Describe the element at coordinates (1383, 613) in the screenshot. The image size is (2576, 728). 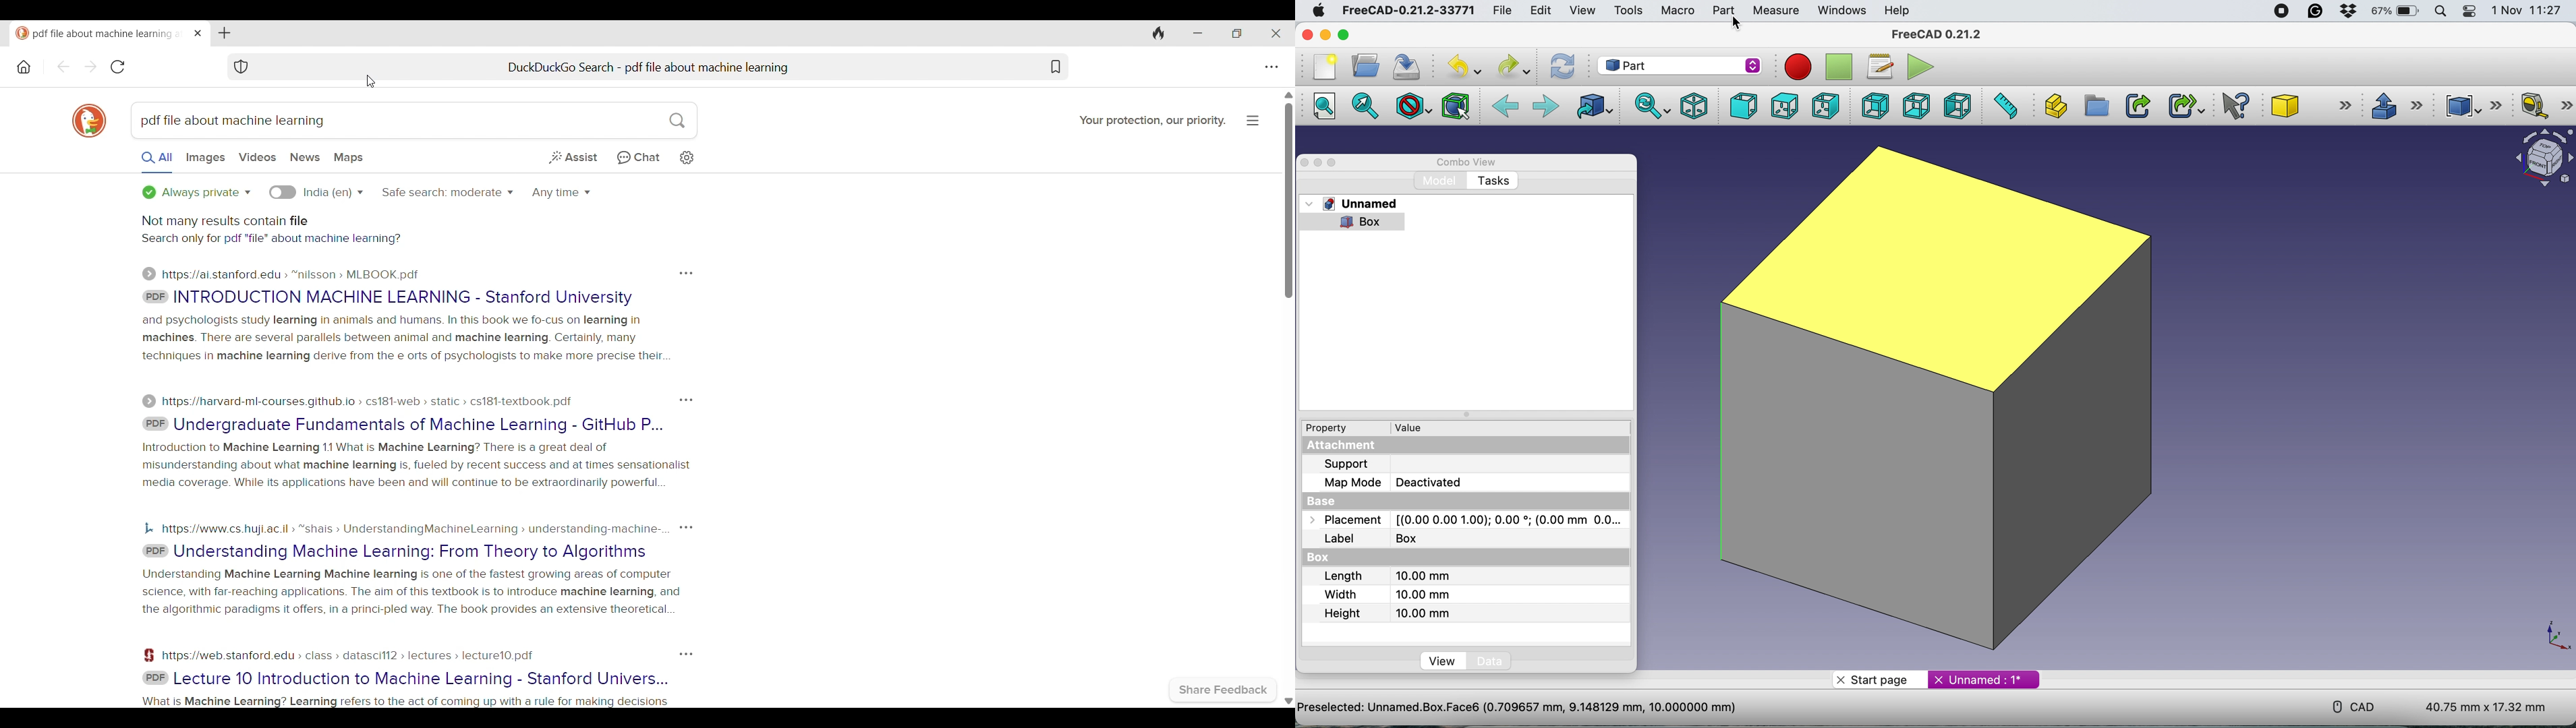
I see `height` at that location.